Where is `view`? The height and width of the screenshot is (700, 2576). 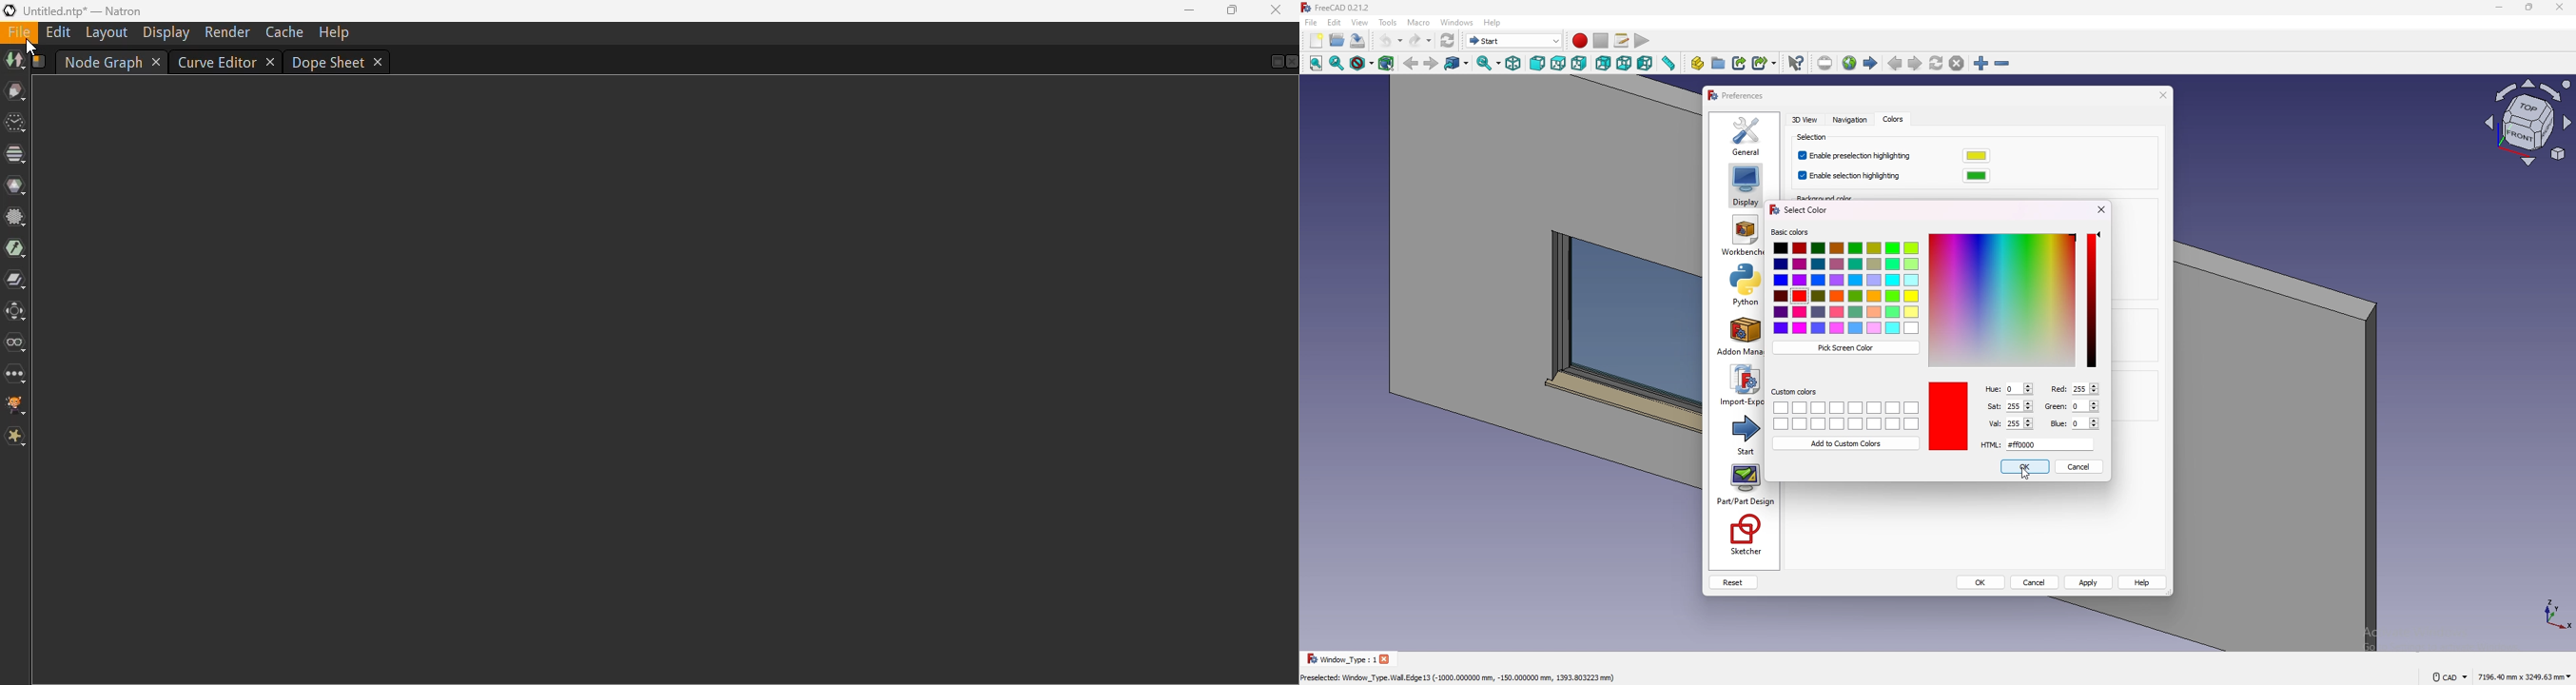
view is located at coordinates (2529, 125).